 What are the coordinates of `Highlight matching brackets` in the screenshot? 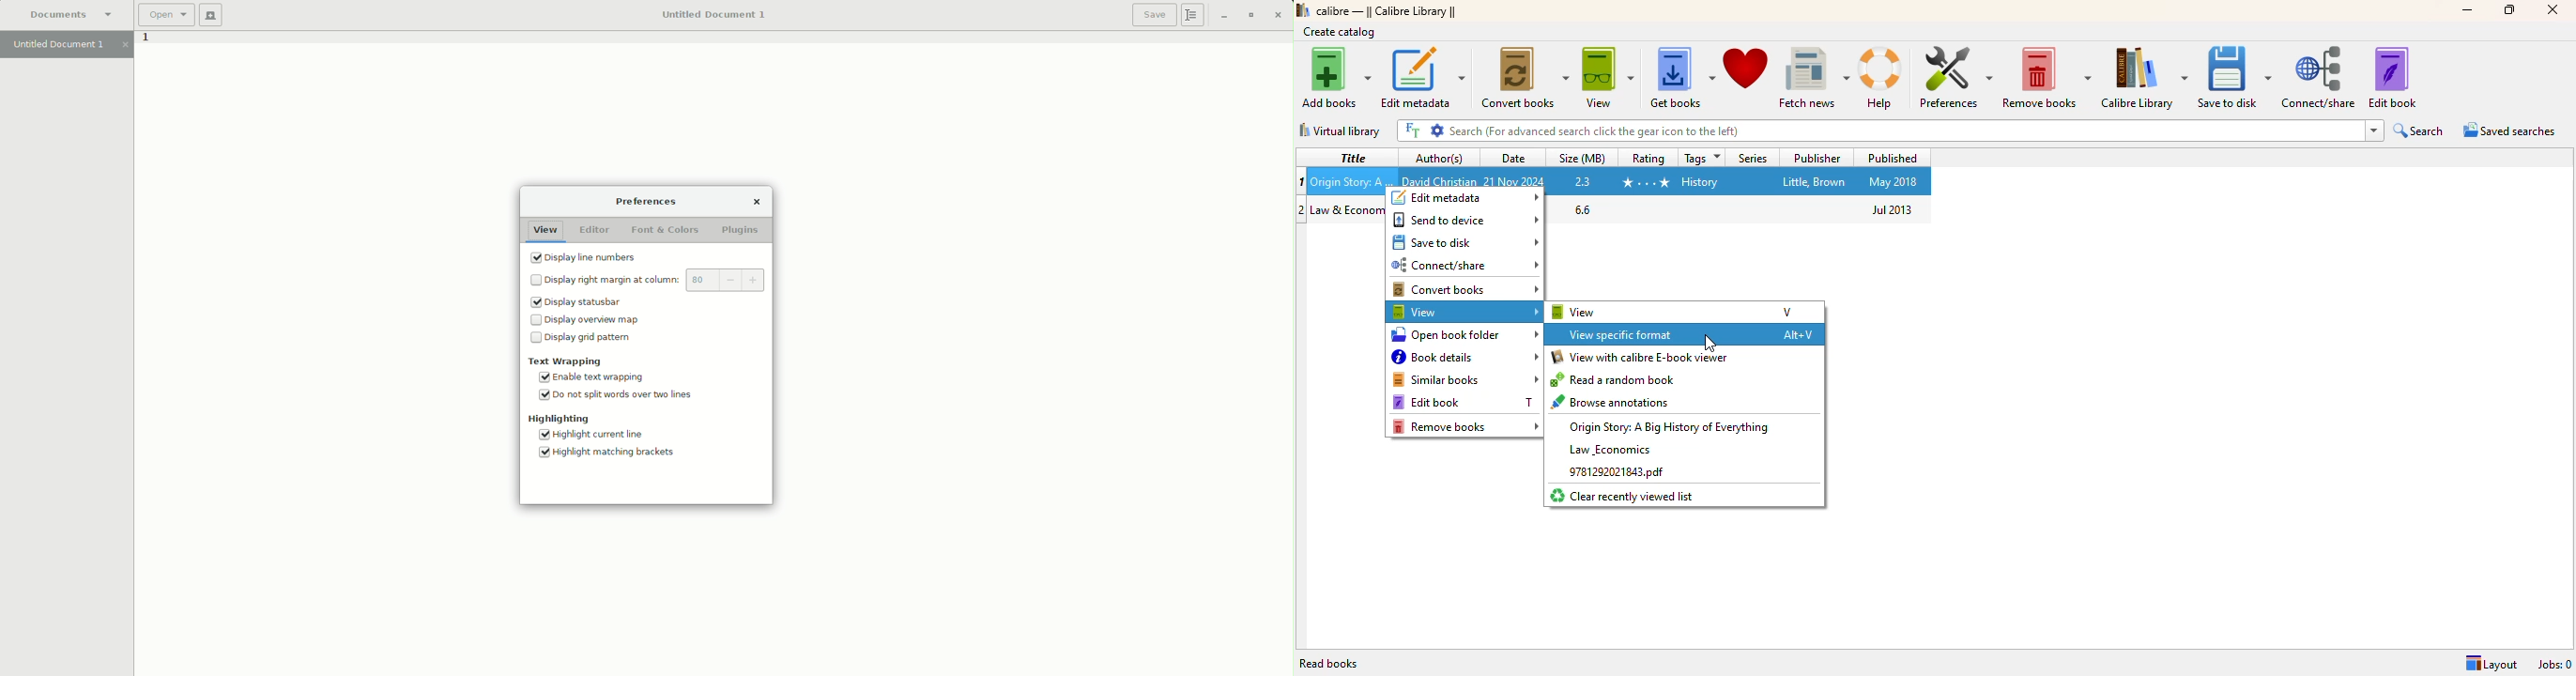 It's located at (612, 455).